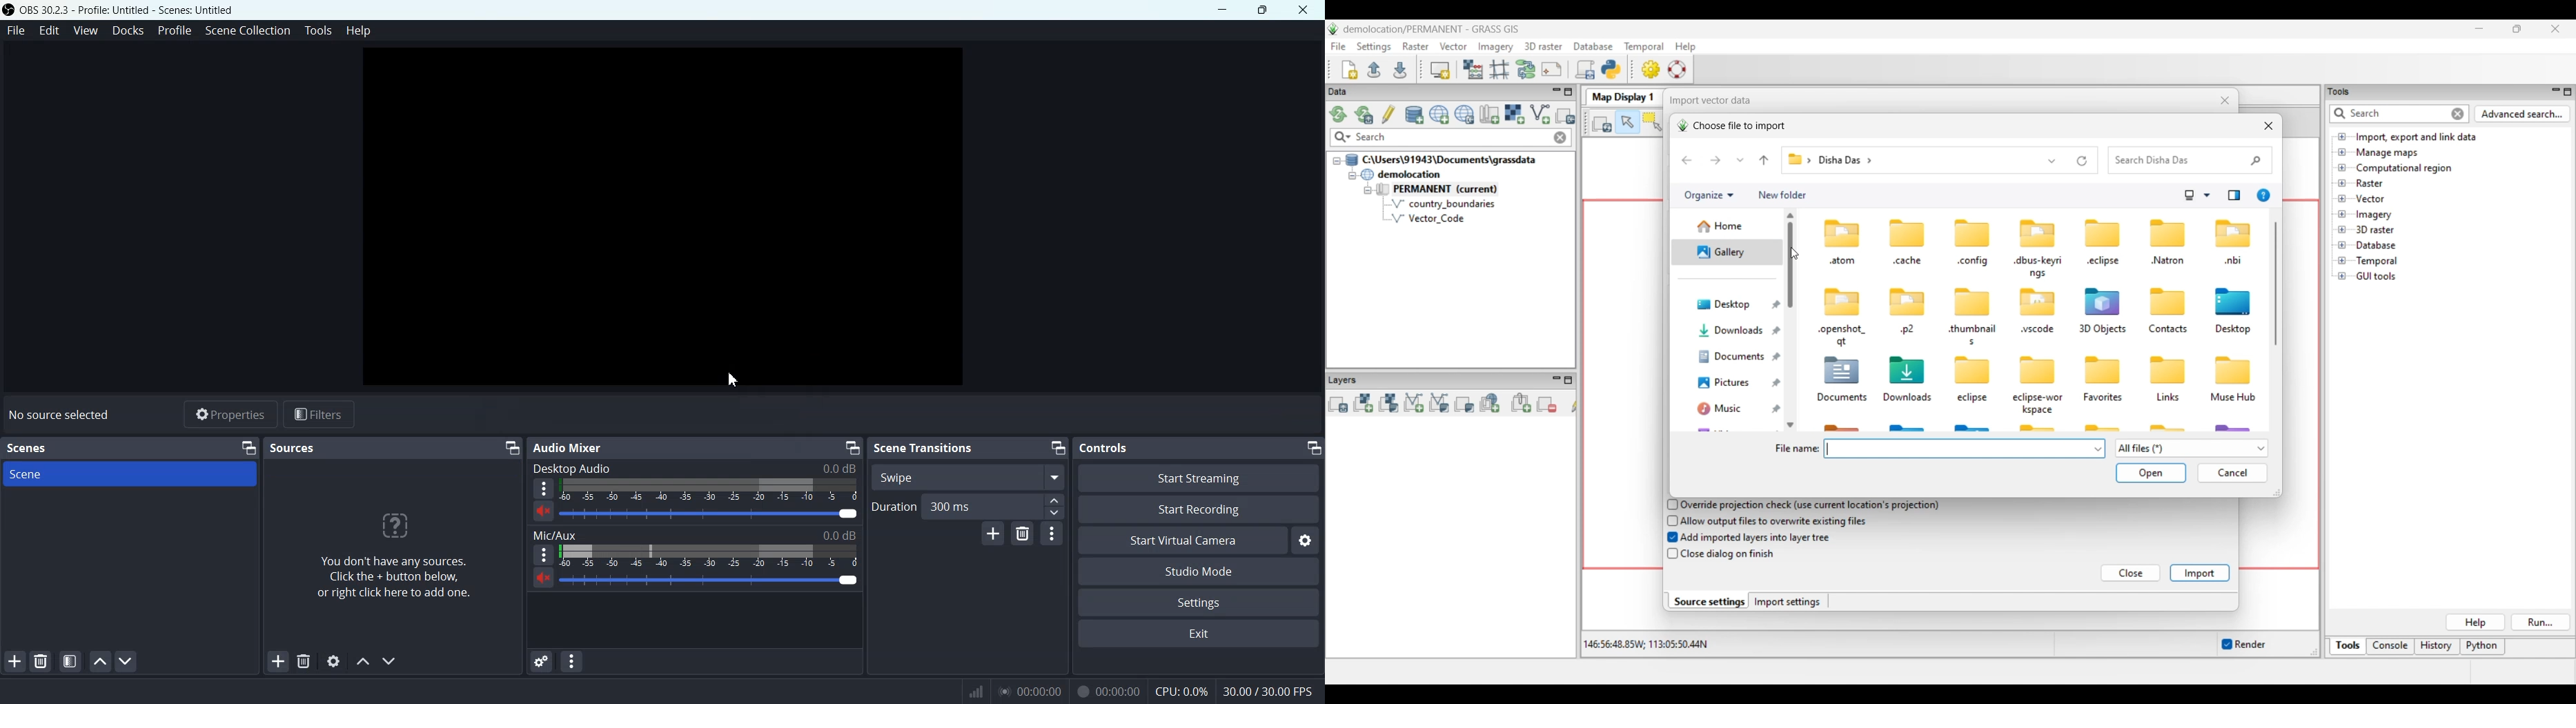 This screenshot has width=2576, height=728. What do you see at coordinates (709, 580) in the screenshot?
I see `Volume Adjuster` at bounding box center [709, 580].